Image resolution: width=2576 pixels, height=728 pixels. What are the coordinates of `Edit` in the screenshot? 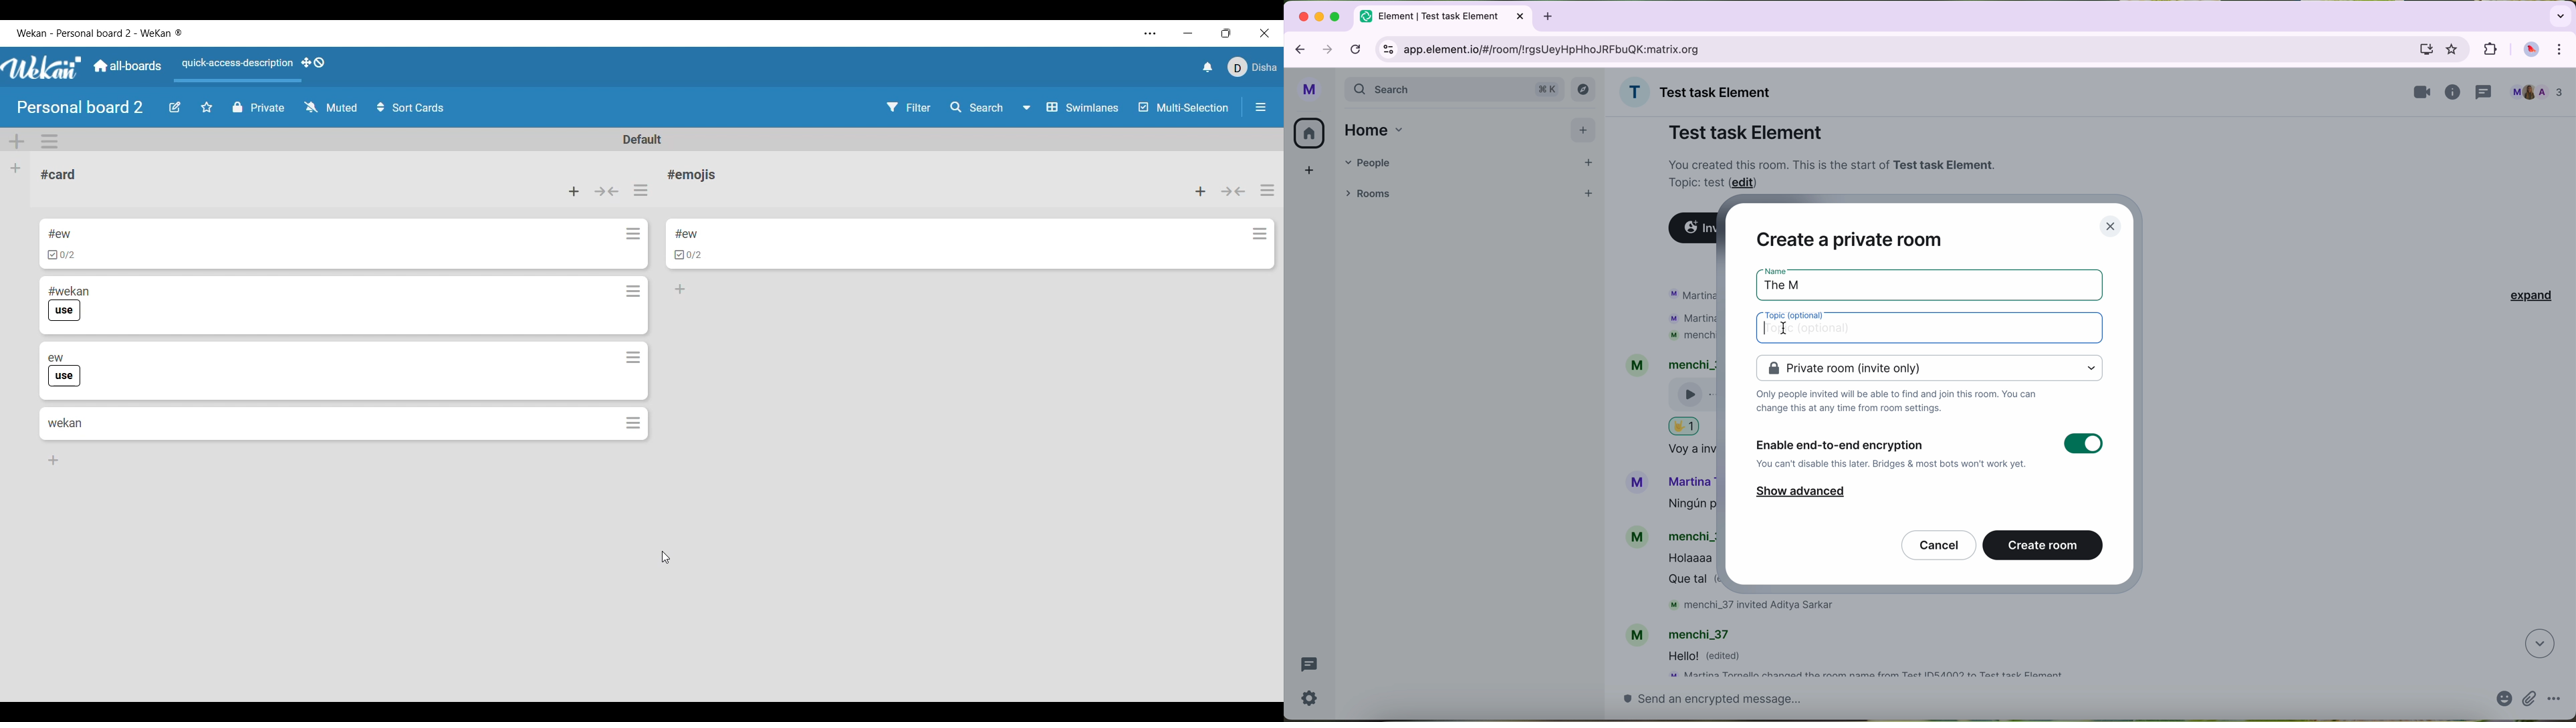 It's located at (174, 108).